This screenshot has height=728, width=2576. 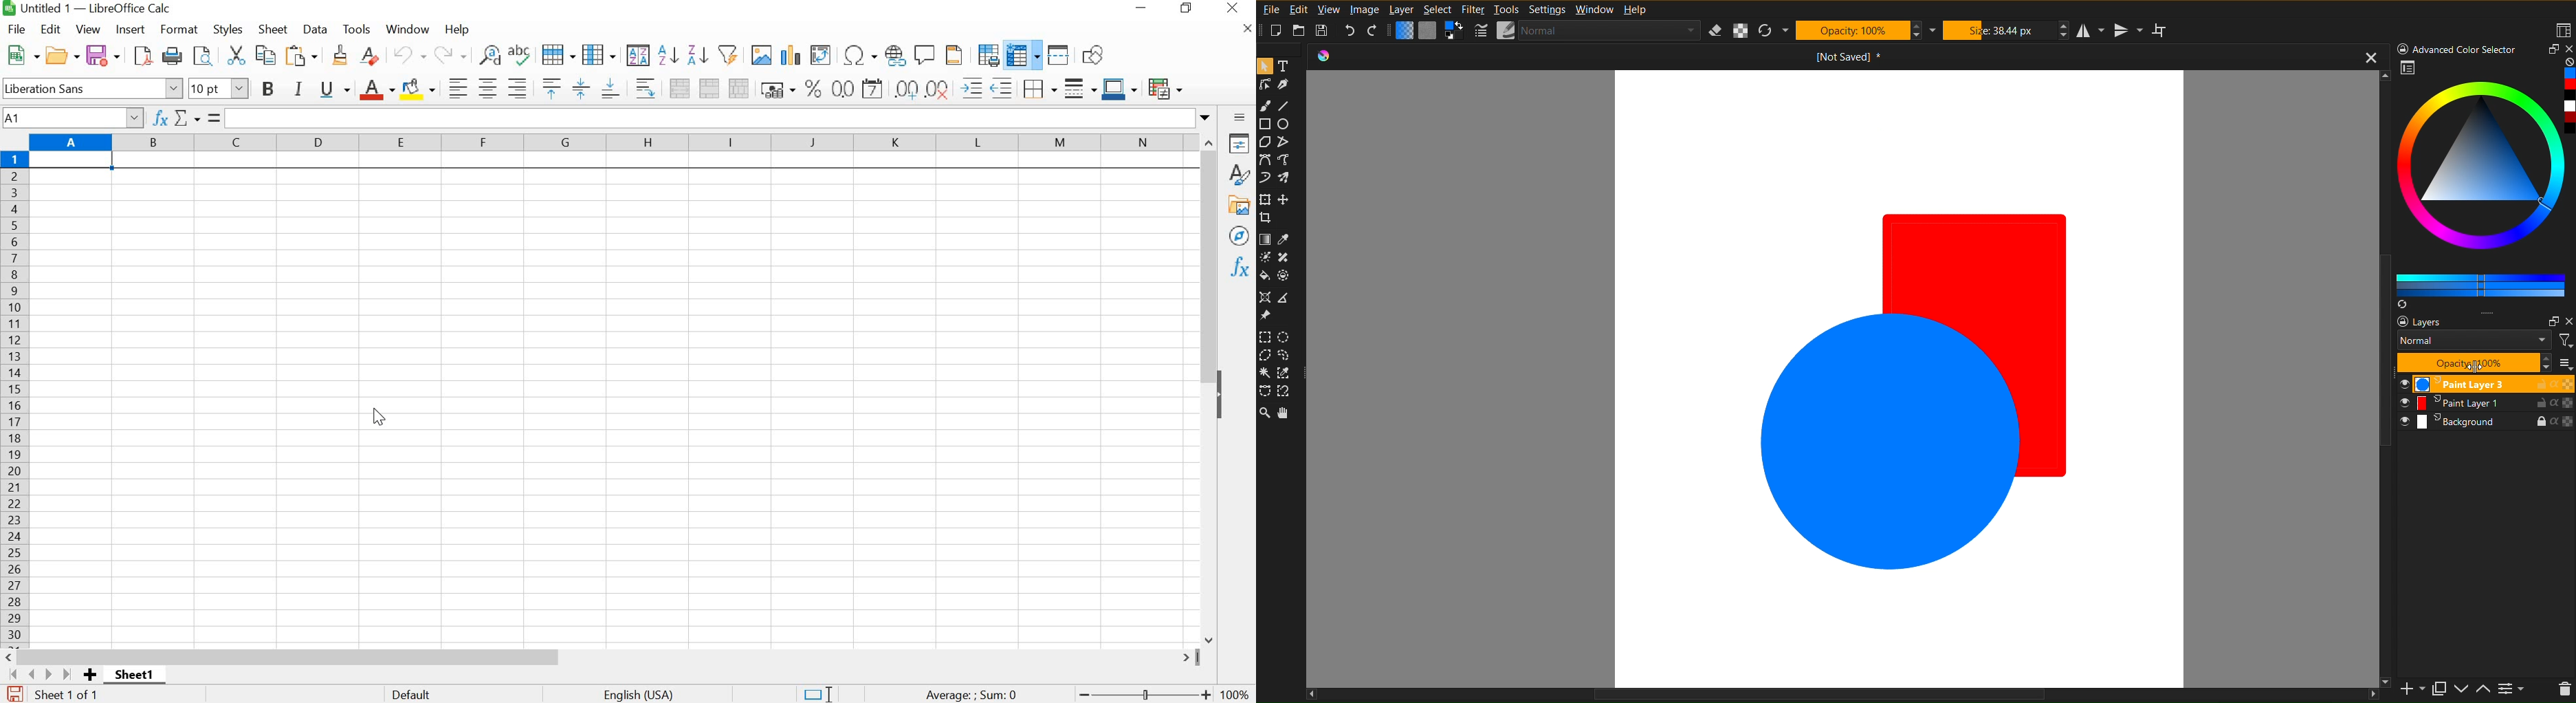 What do you see at coordinates (1285, 277) in the screenshot?
I see `Color` at bounding box center [1285, 277].